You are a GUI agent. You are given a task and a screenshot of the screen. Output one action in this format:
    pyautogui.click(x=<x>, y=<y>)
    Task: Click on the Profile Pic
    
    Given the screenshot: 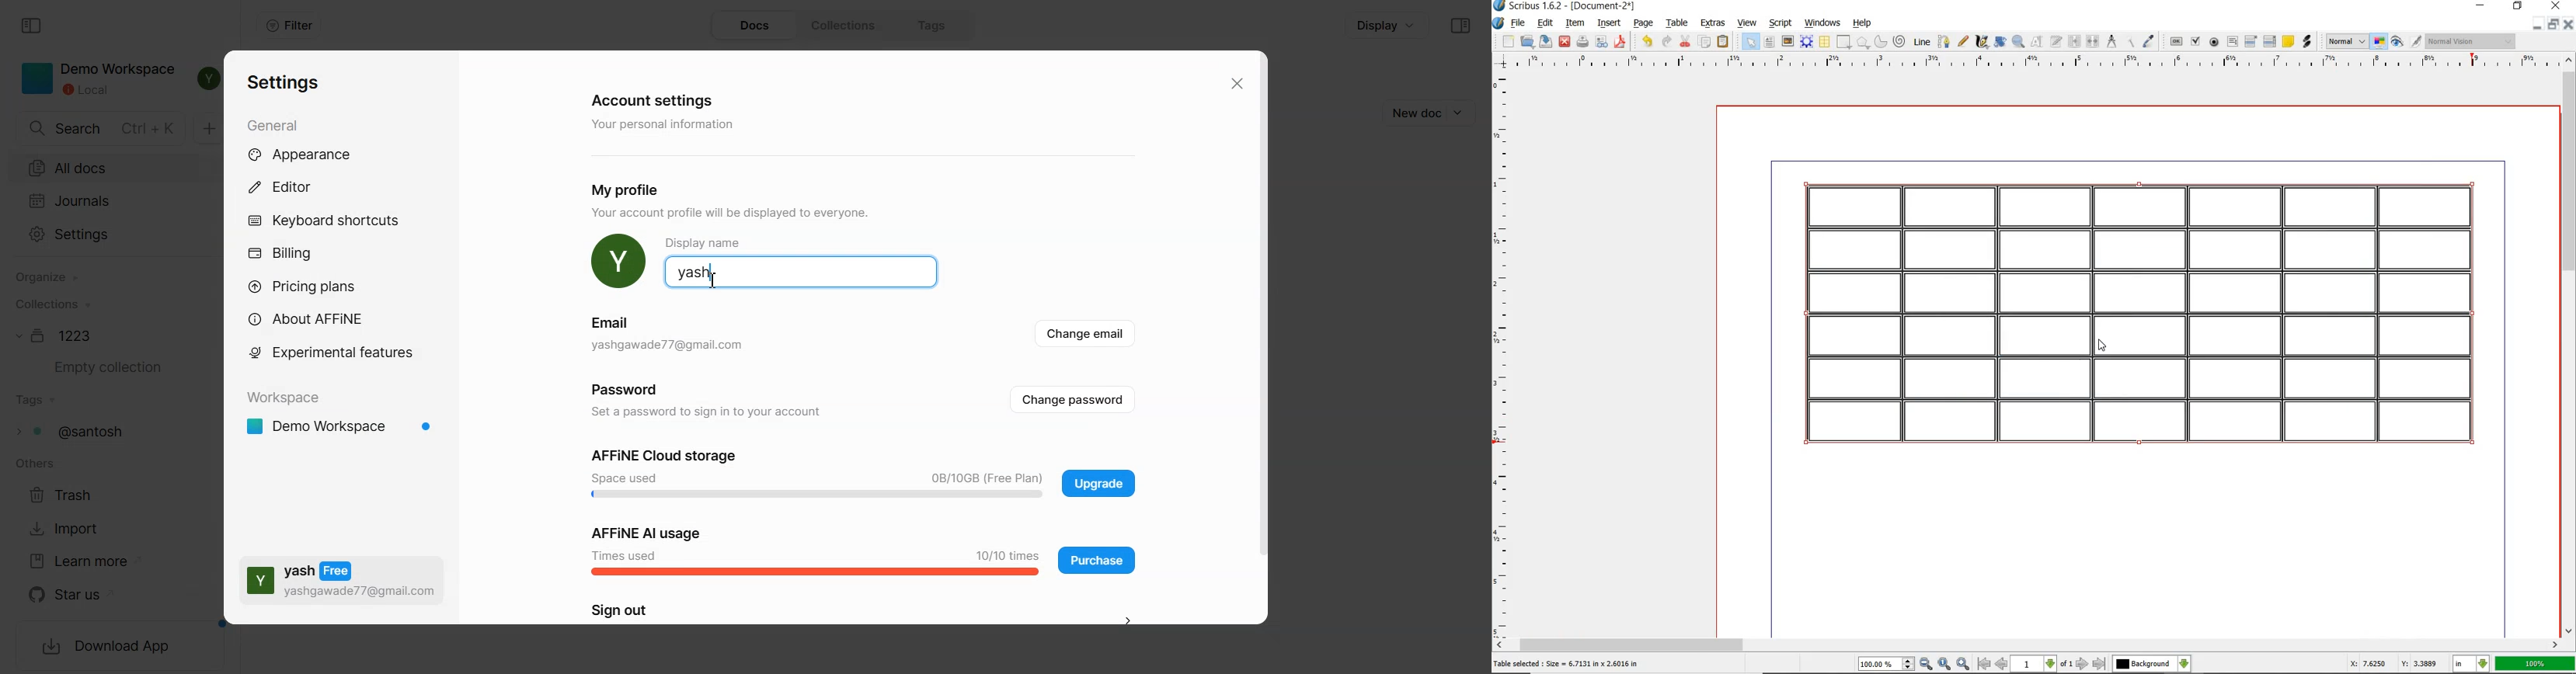 What is the action you would take?
    pyautogui.click(x=618, y=262)
    